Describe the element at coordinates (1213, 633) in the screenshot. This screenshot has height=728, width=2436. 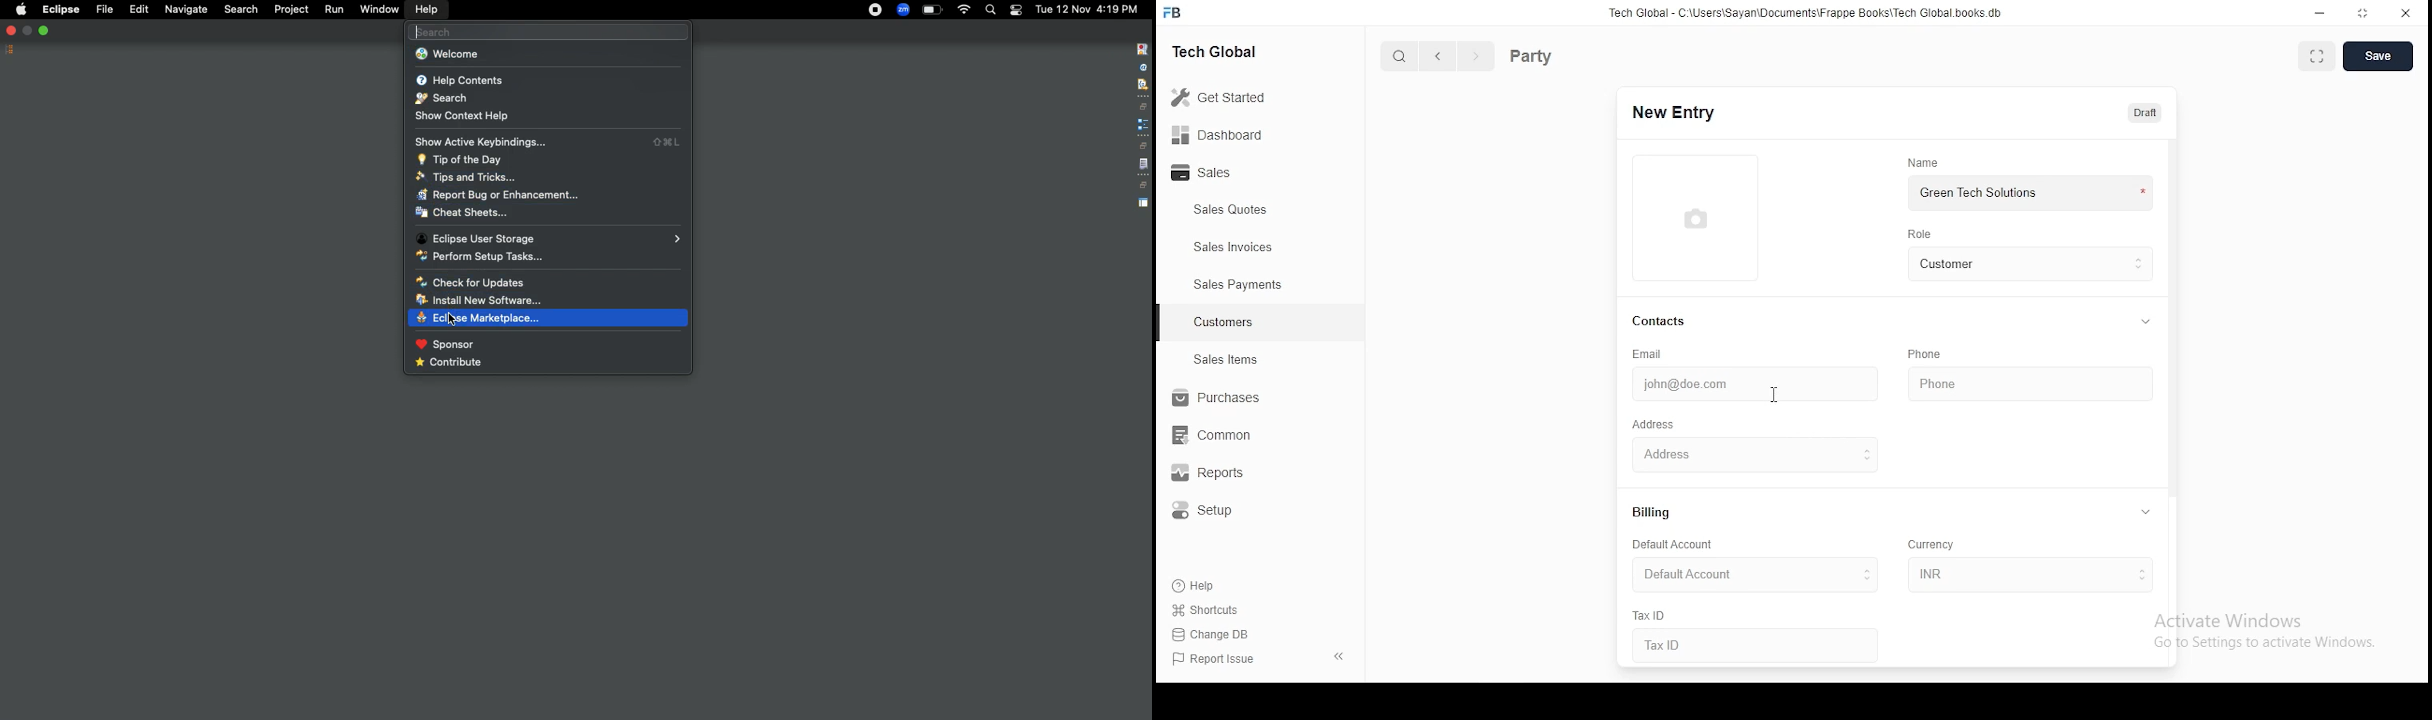
I see `change DB` at that location.